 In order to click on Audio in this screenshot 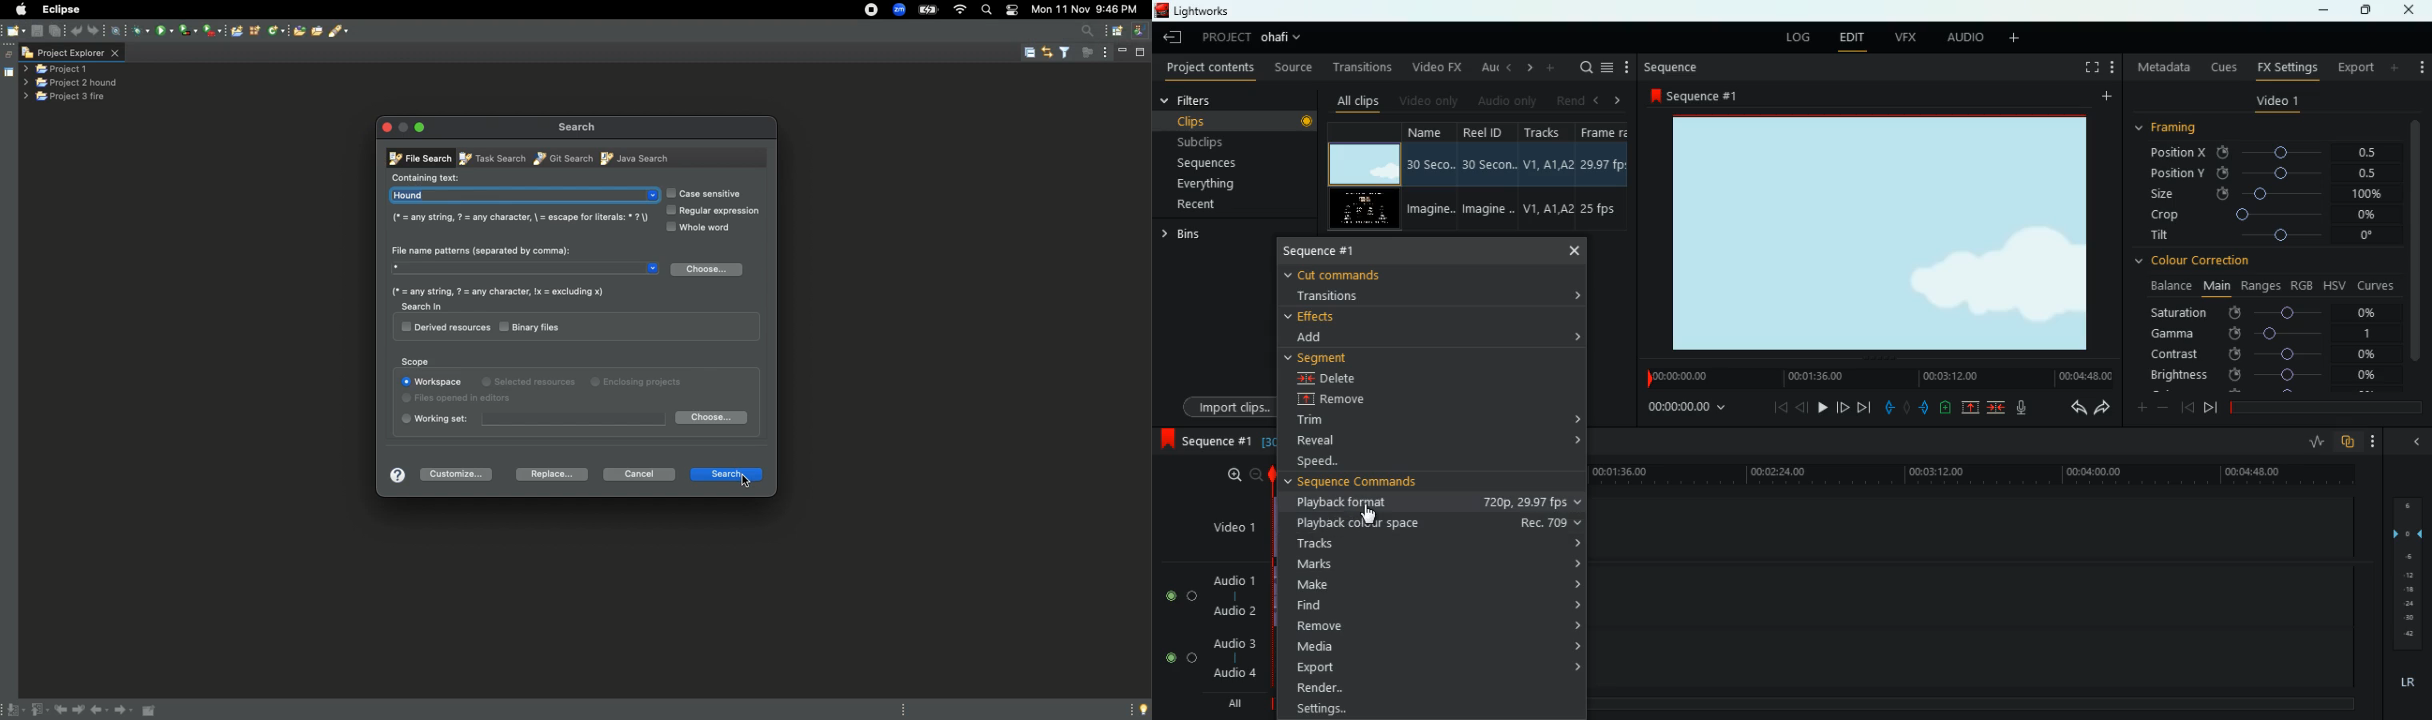, I will do `click(1180, 596)`.